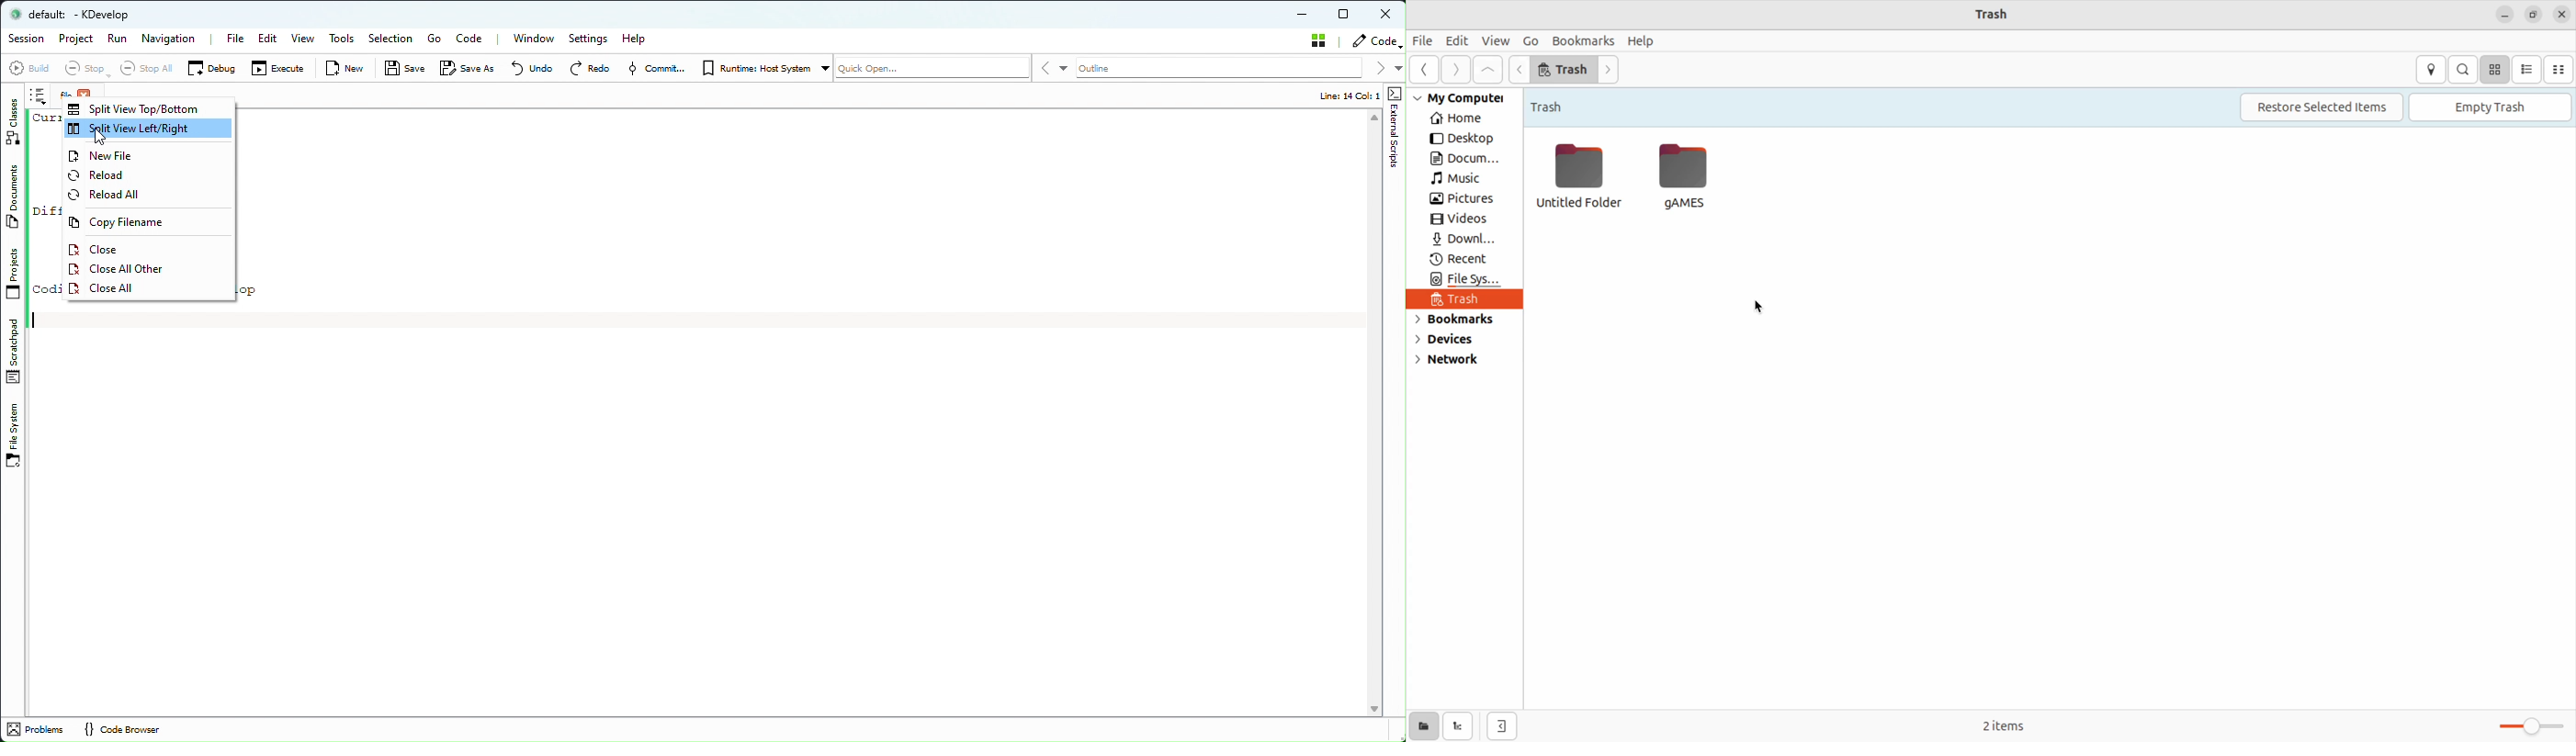  Describe the element at coordinates (1463, 160) in the screenshot. I see `Document` at that location.